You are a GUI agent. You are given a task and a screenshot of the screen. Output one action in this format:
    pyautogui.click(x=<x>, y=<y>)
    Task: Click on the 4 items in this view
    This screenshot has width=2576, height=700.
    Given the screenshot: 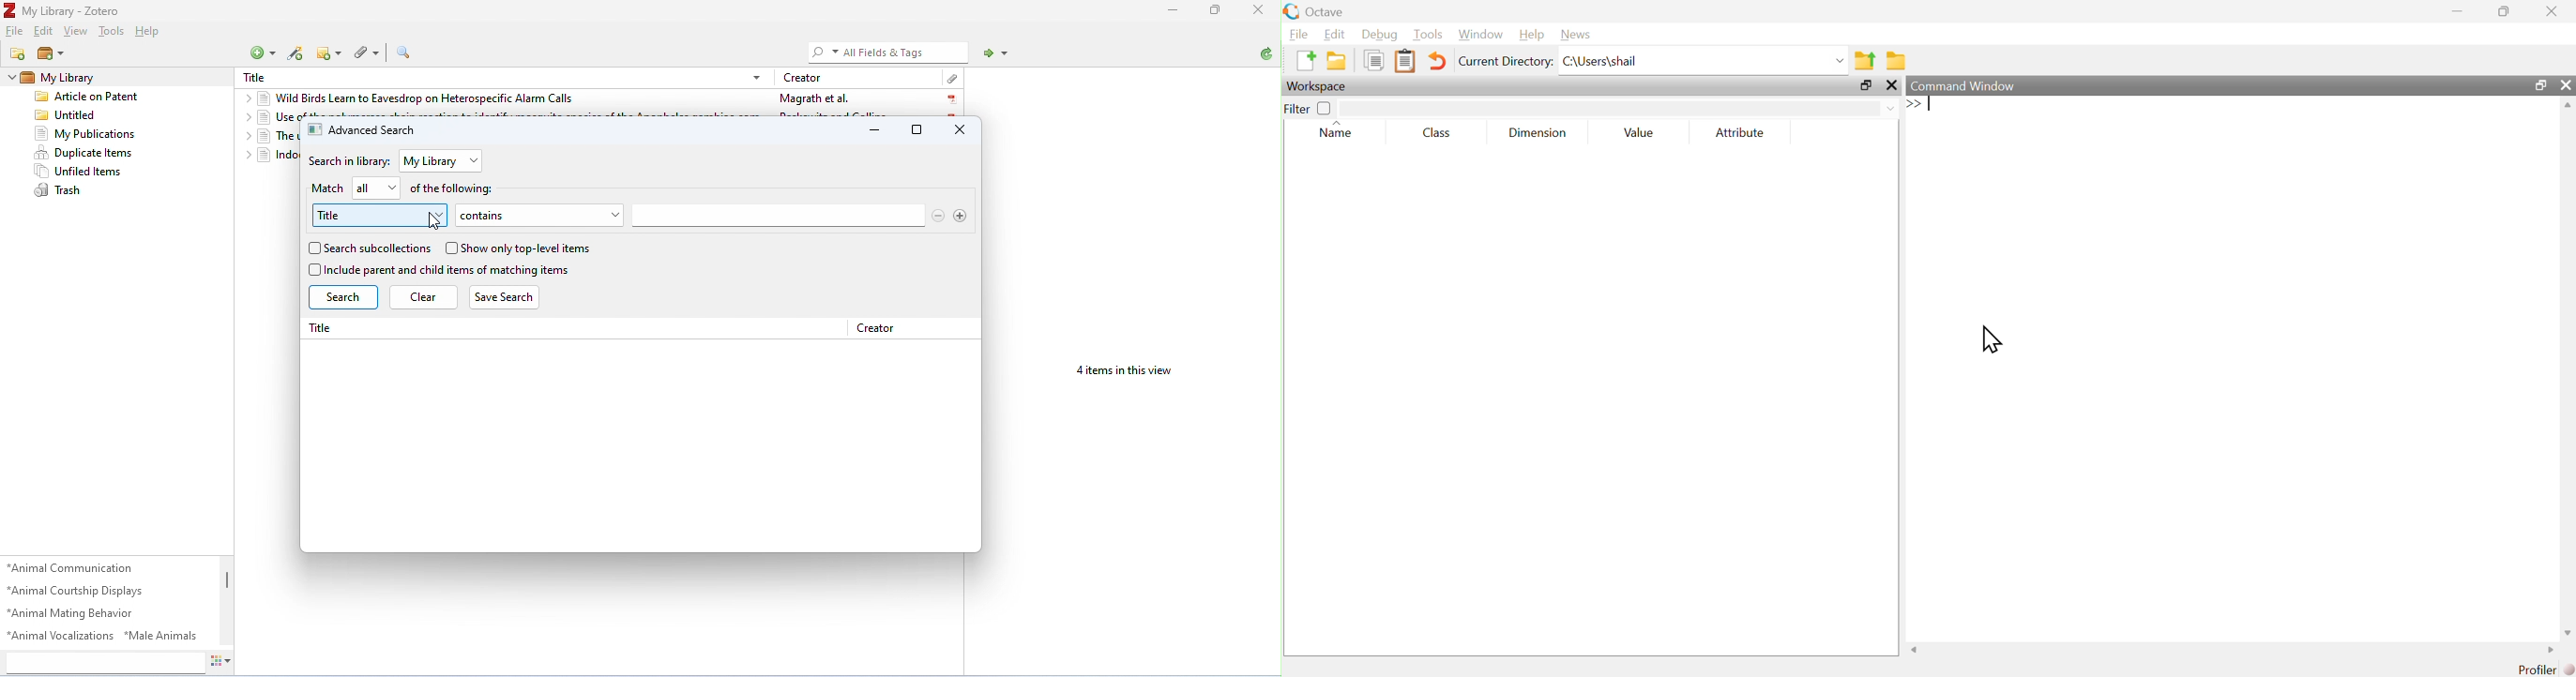 What is the action you would take?
    pyautogui.click(x=1121, y=372)
    